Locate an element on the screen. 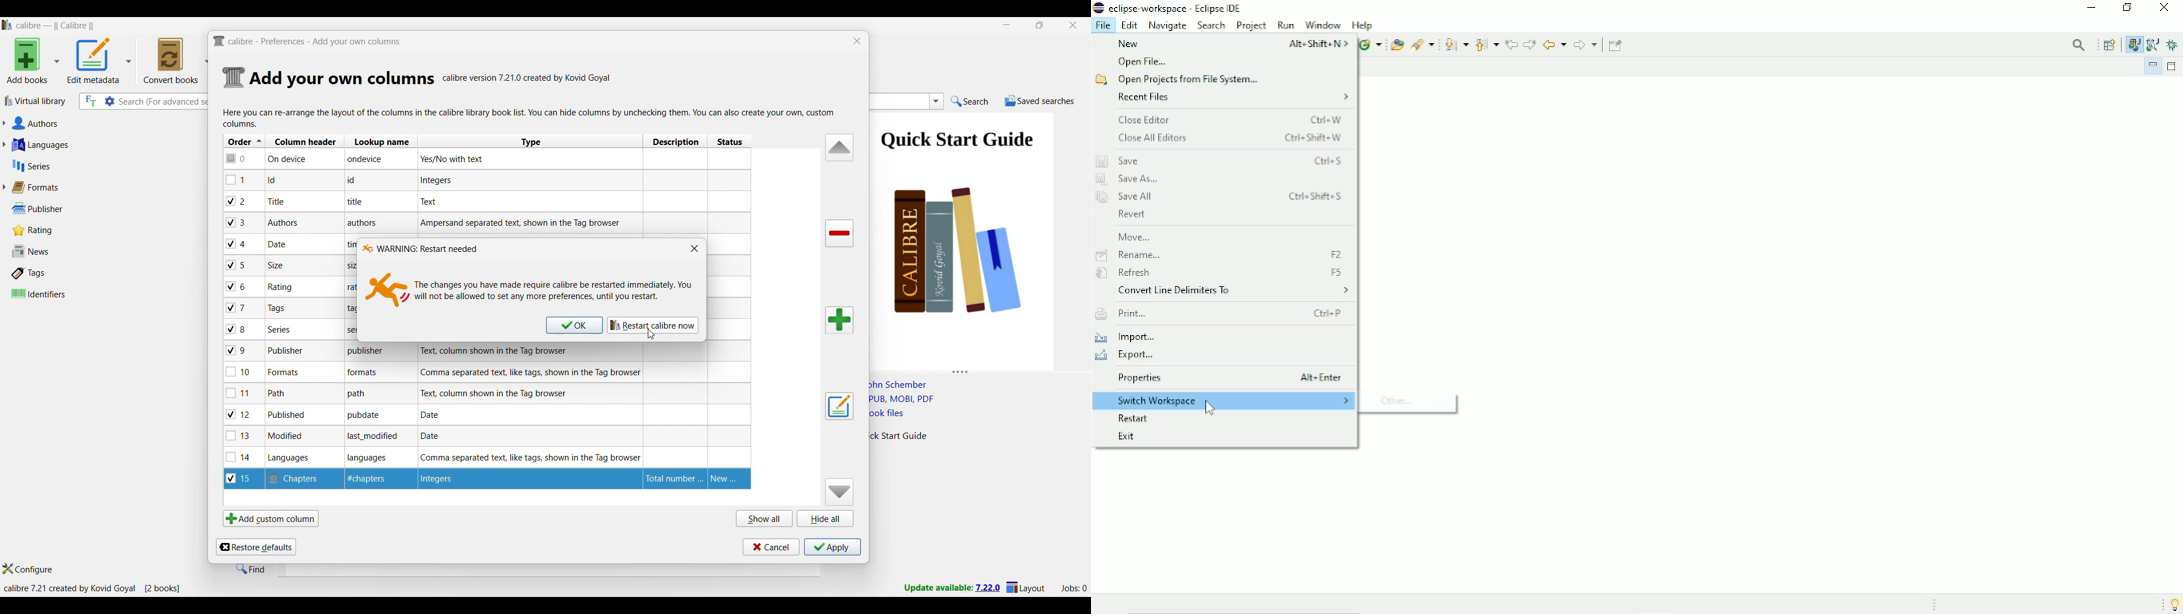 The height and width of the screenshot is (616, 2184). Restore defaults is located at coordinates (256, 547).